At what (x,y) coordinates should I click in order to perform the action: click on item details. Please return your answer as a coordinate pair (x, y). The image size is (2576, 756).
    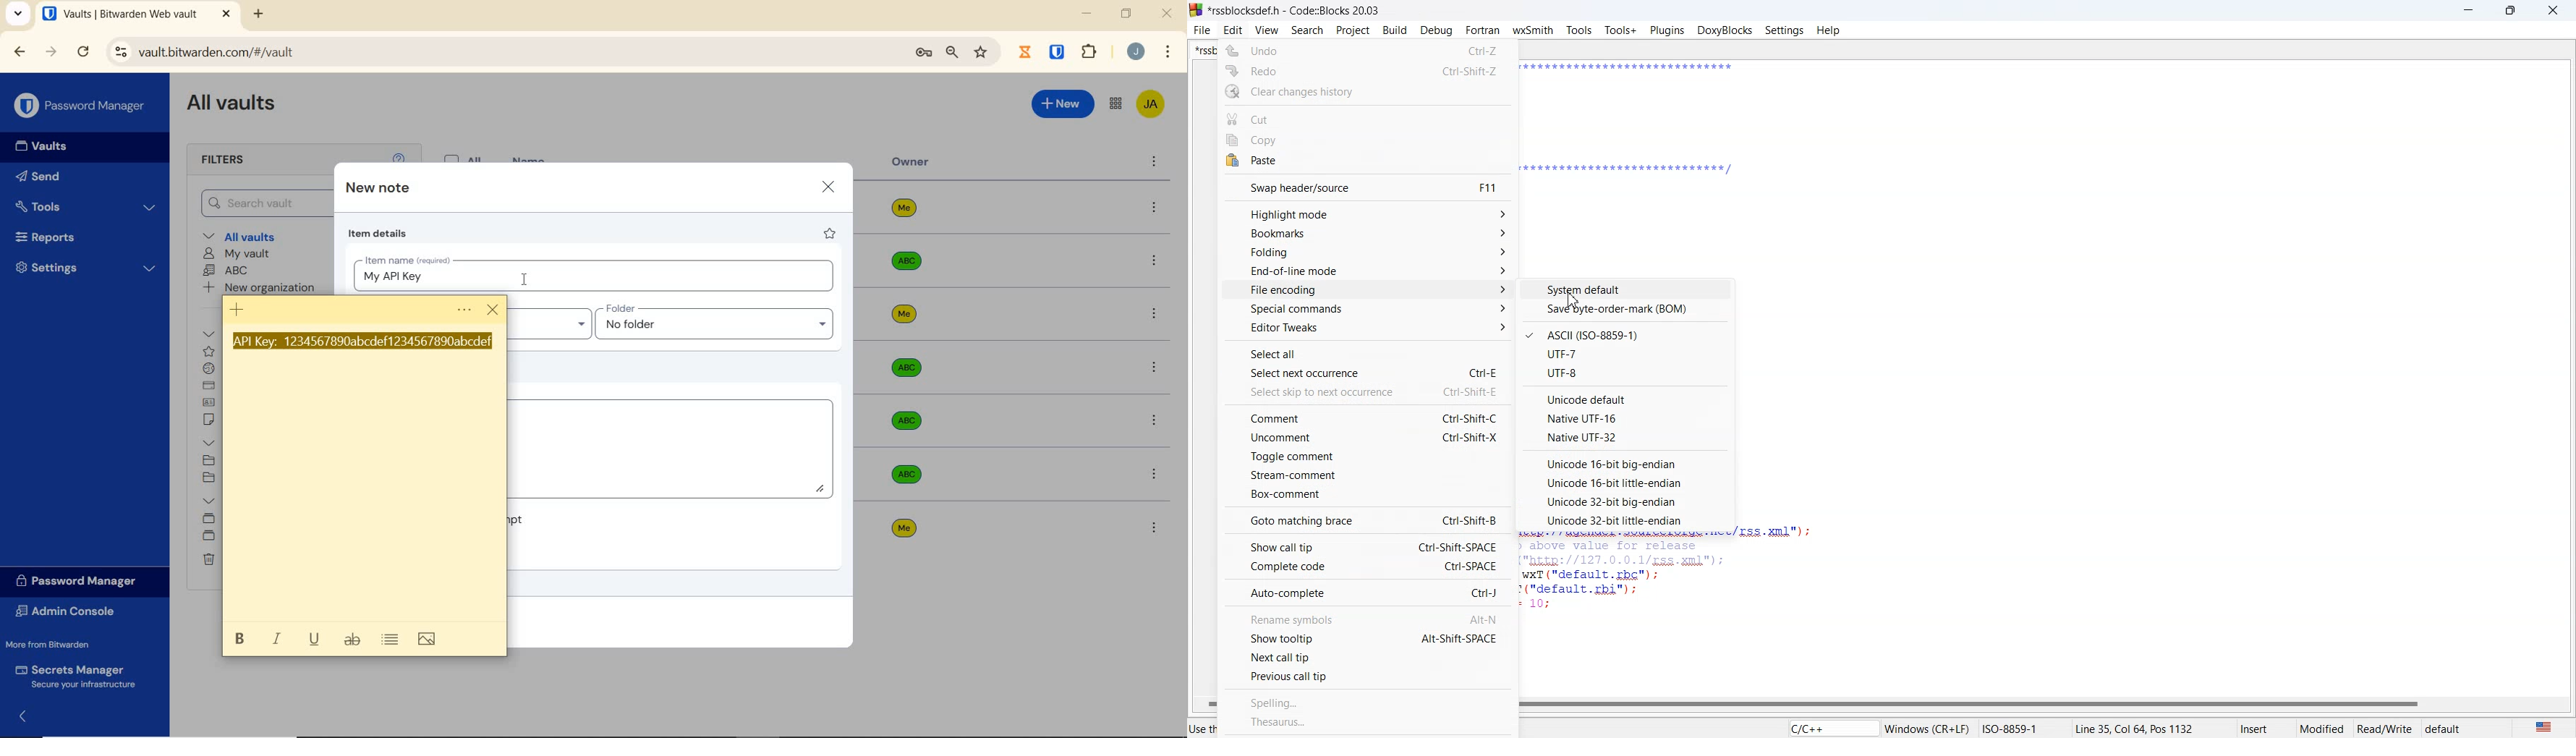
    Looking at the image, I should click on (378, 235).